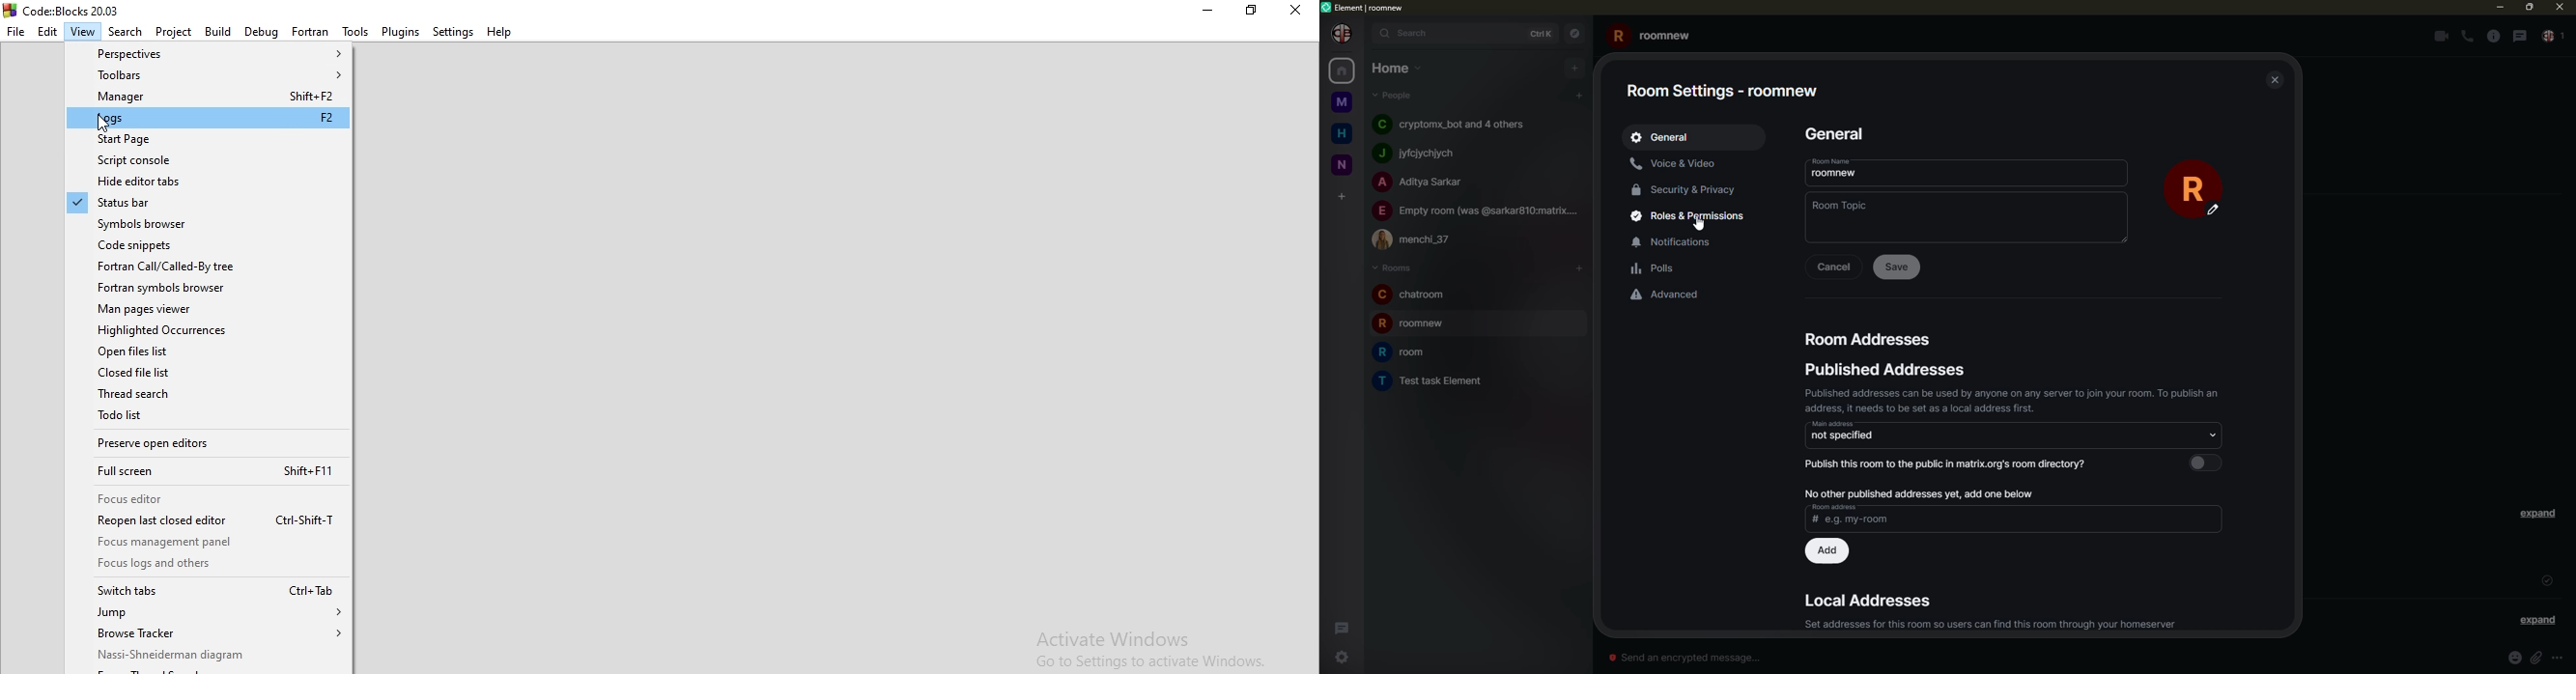 The image size is (2576, 700). I want to click on Closed file list, so click(209, 372).